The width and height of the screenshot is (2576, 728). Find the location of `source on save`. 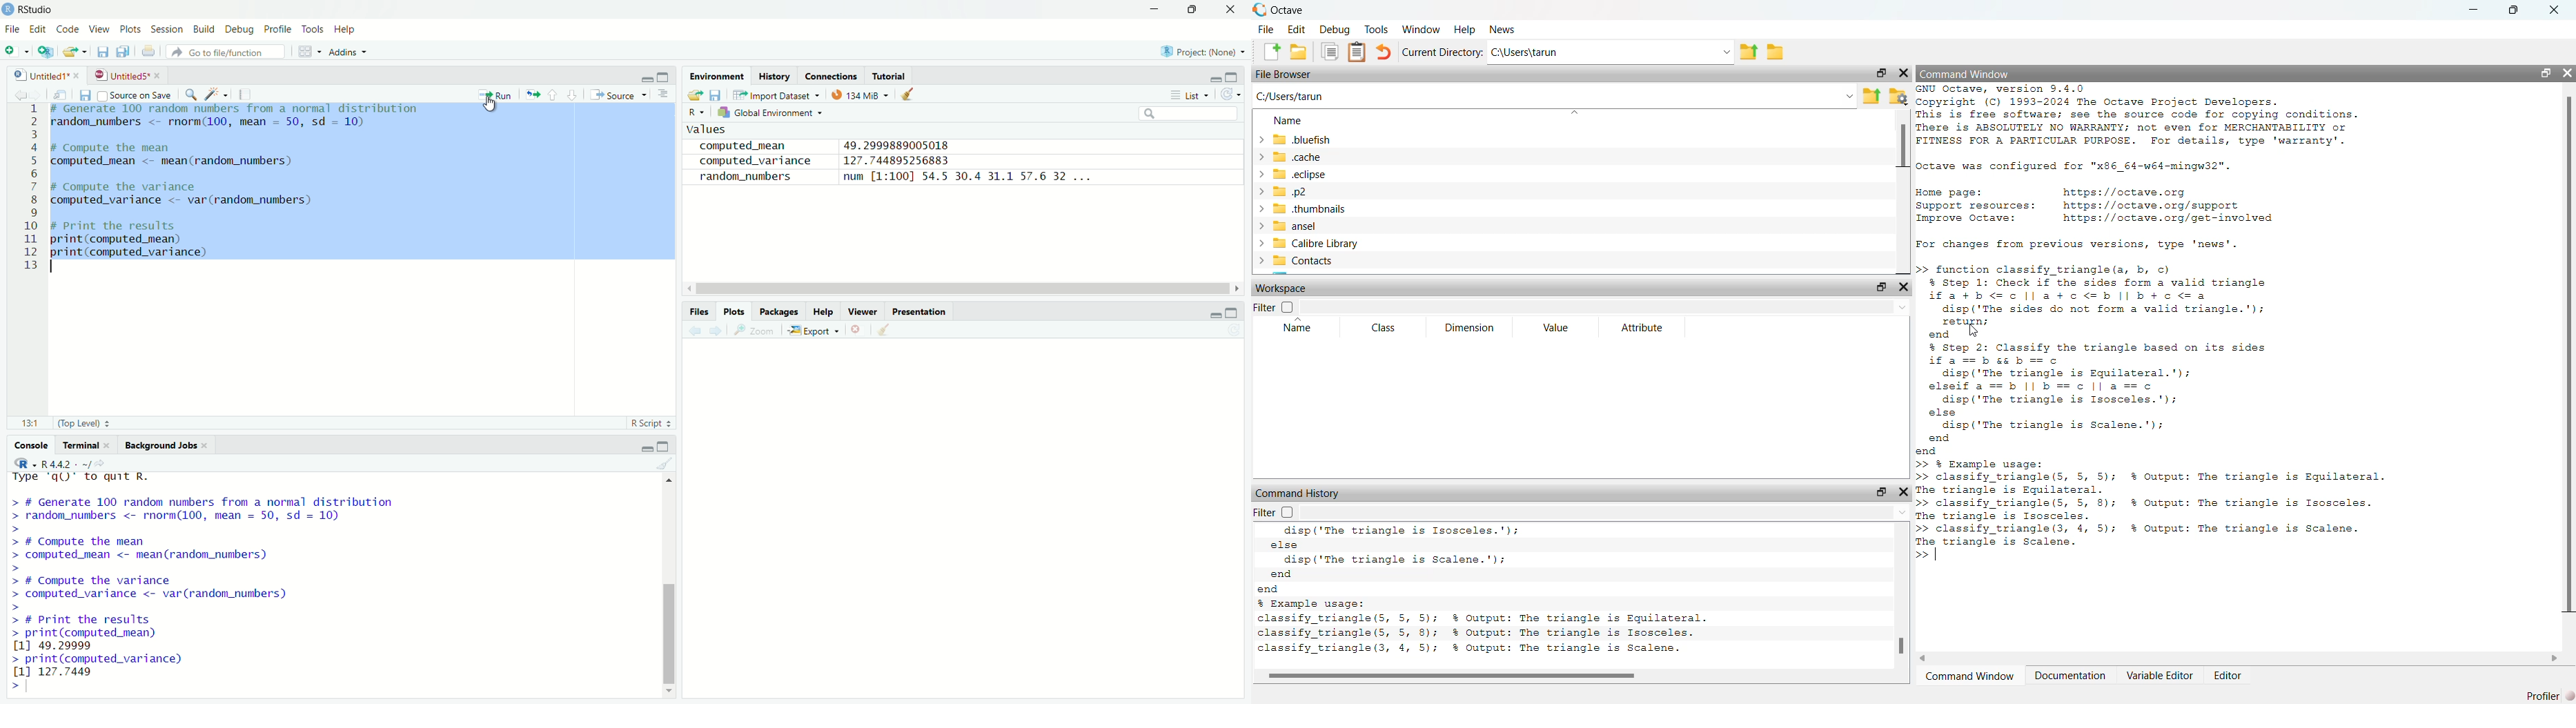

source on save is located at coordinates (136, 95).